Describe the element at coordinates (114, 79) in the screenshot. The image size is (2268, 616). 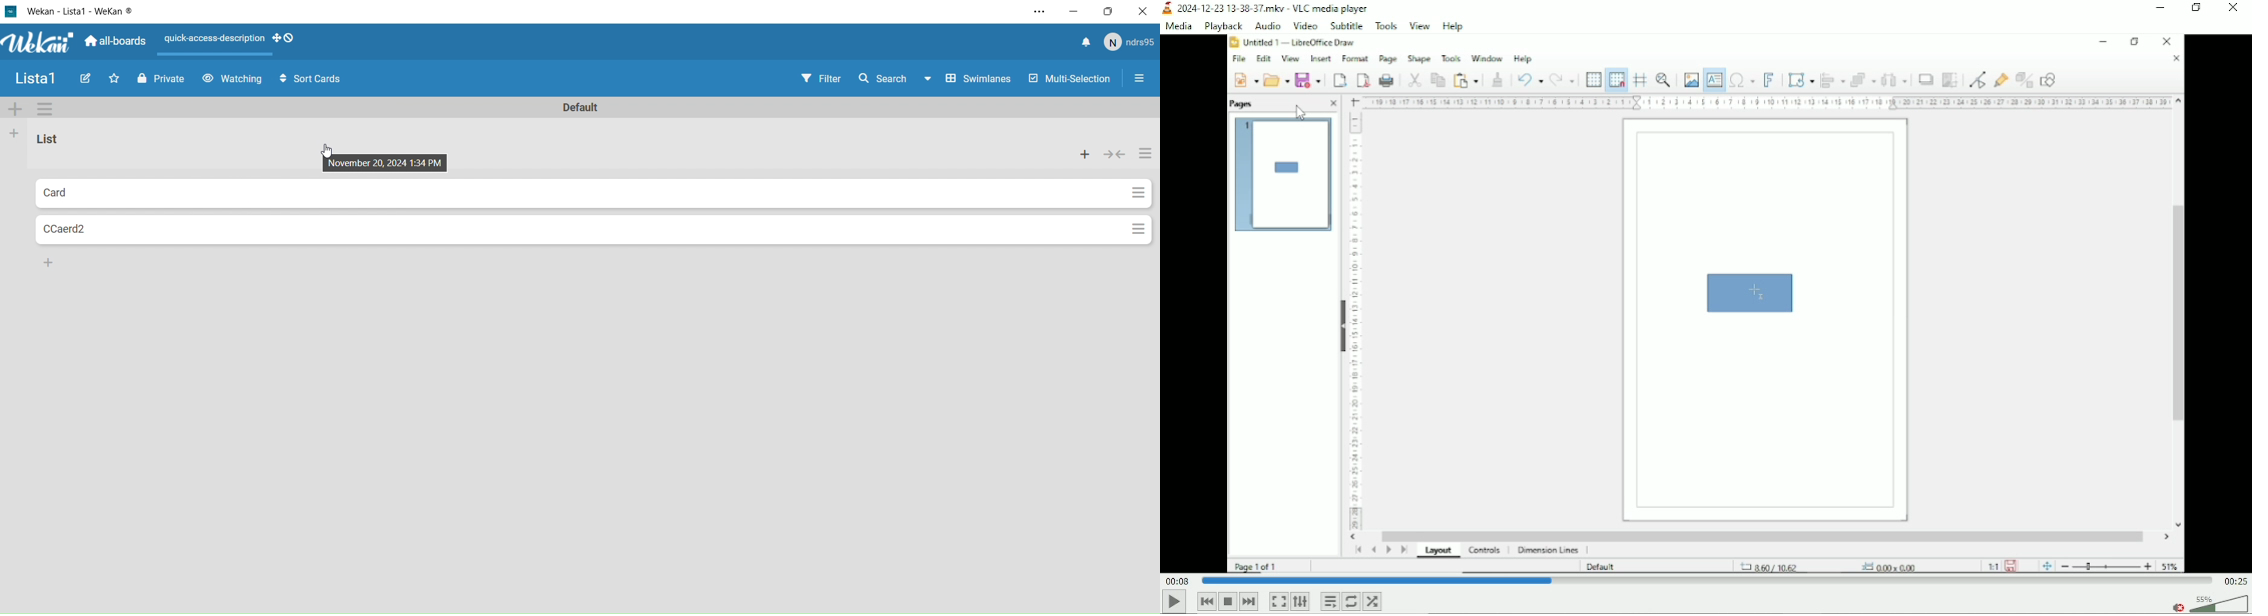
I see `Favourites` at that location.